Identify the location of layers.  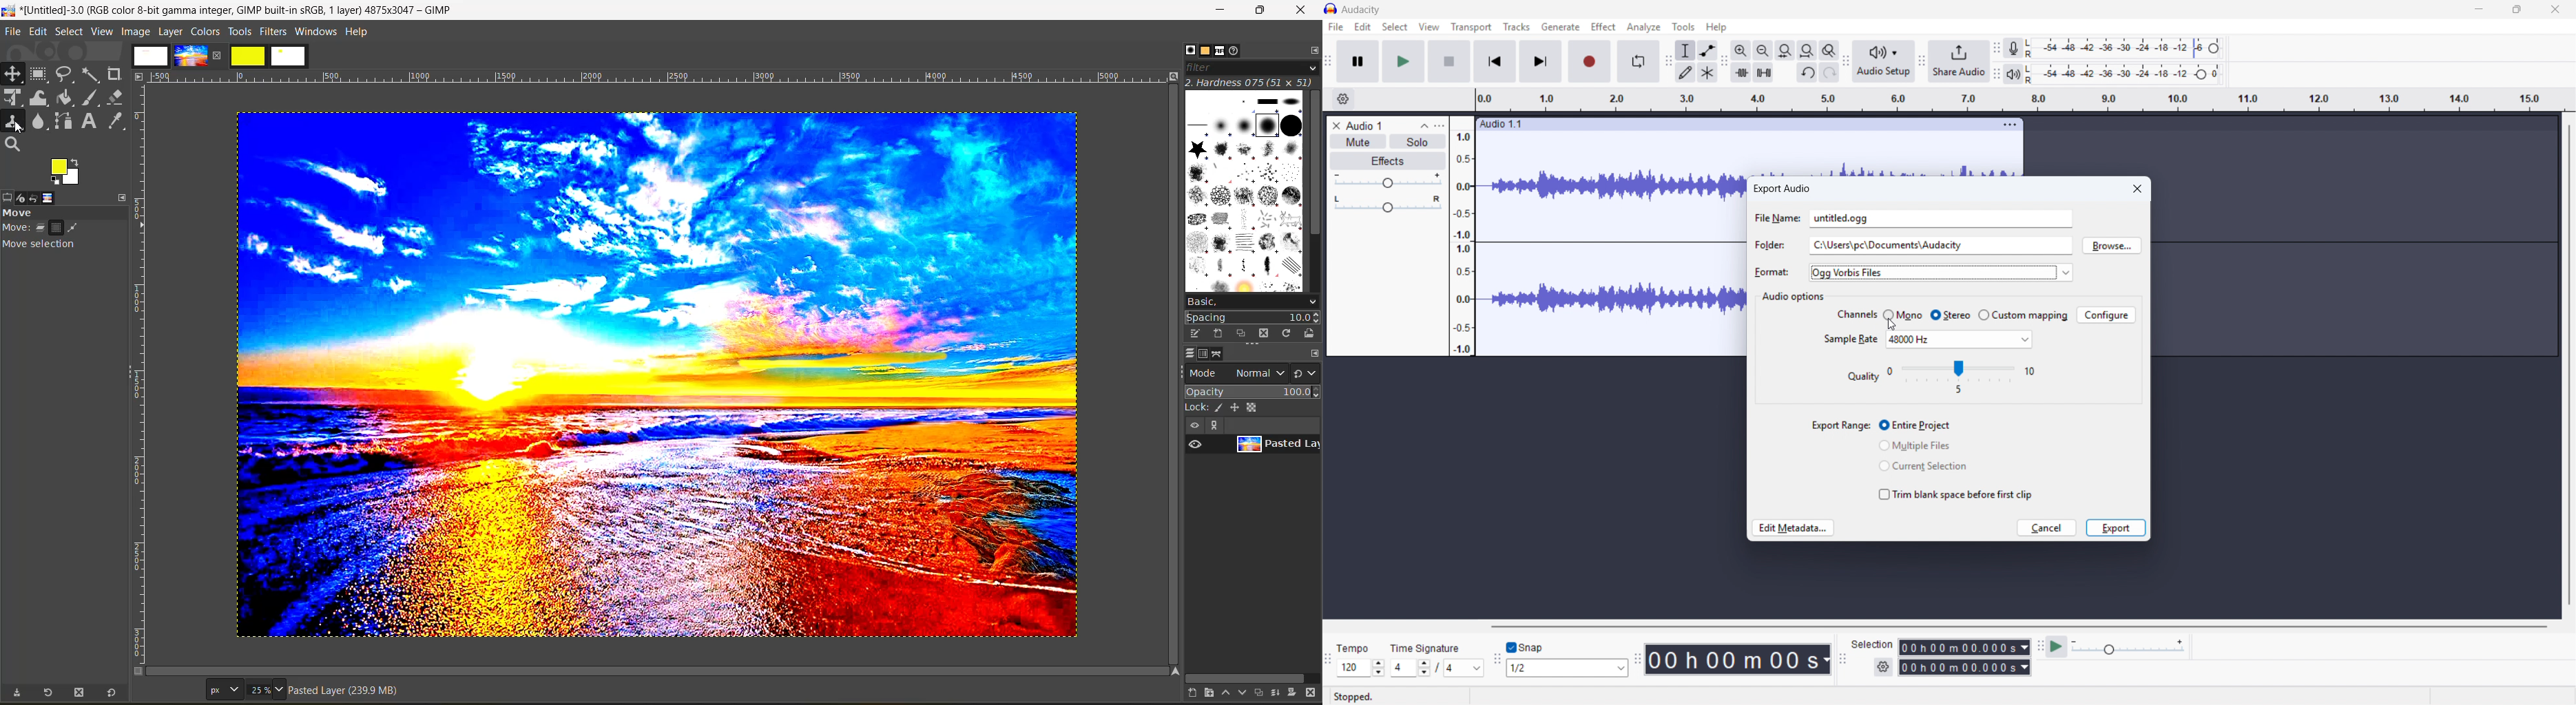
(1185, 354).